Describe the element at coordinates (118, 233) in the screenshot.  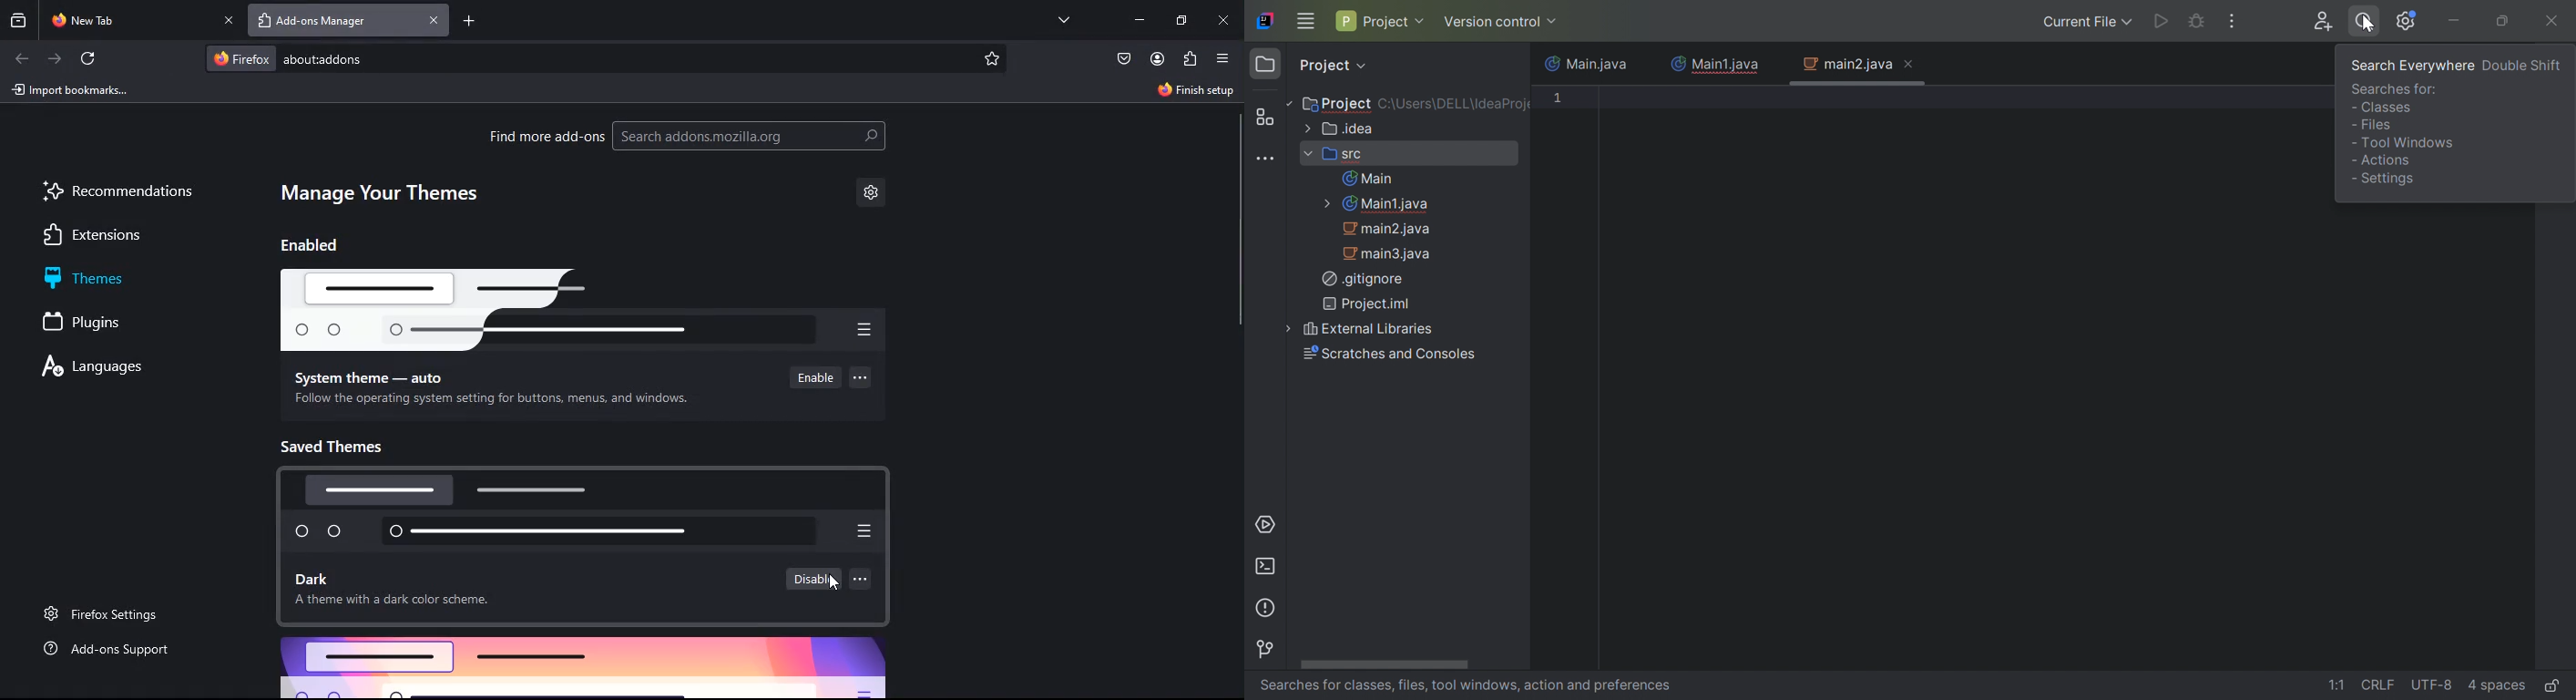
I see `extensions` at that location.